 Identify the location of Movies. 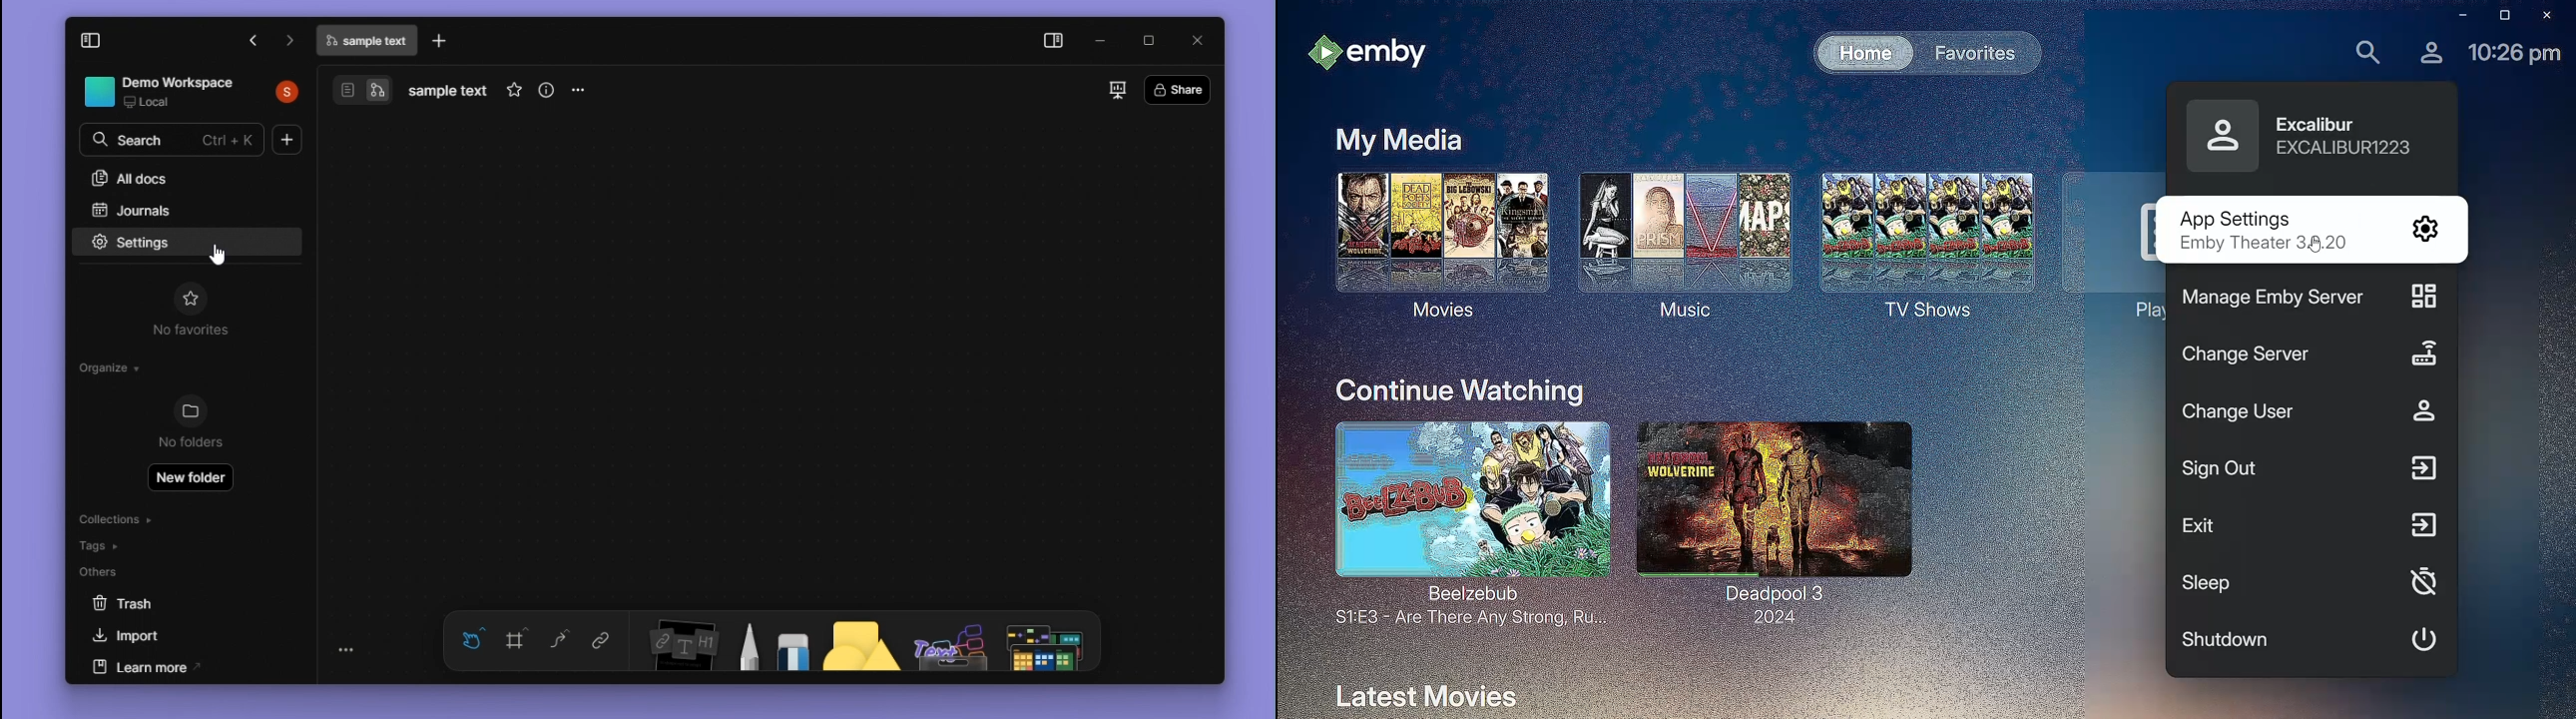
(1438, 242).